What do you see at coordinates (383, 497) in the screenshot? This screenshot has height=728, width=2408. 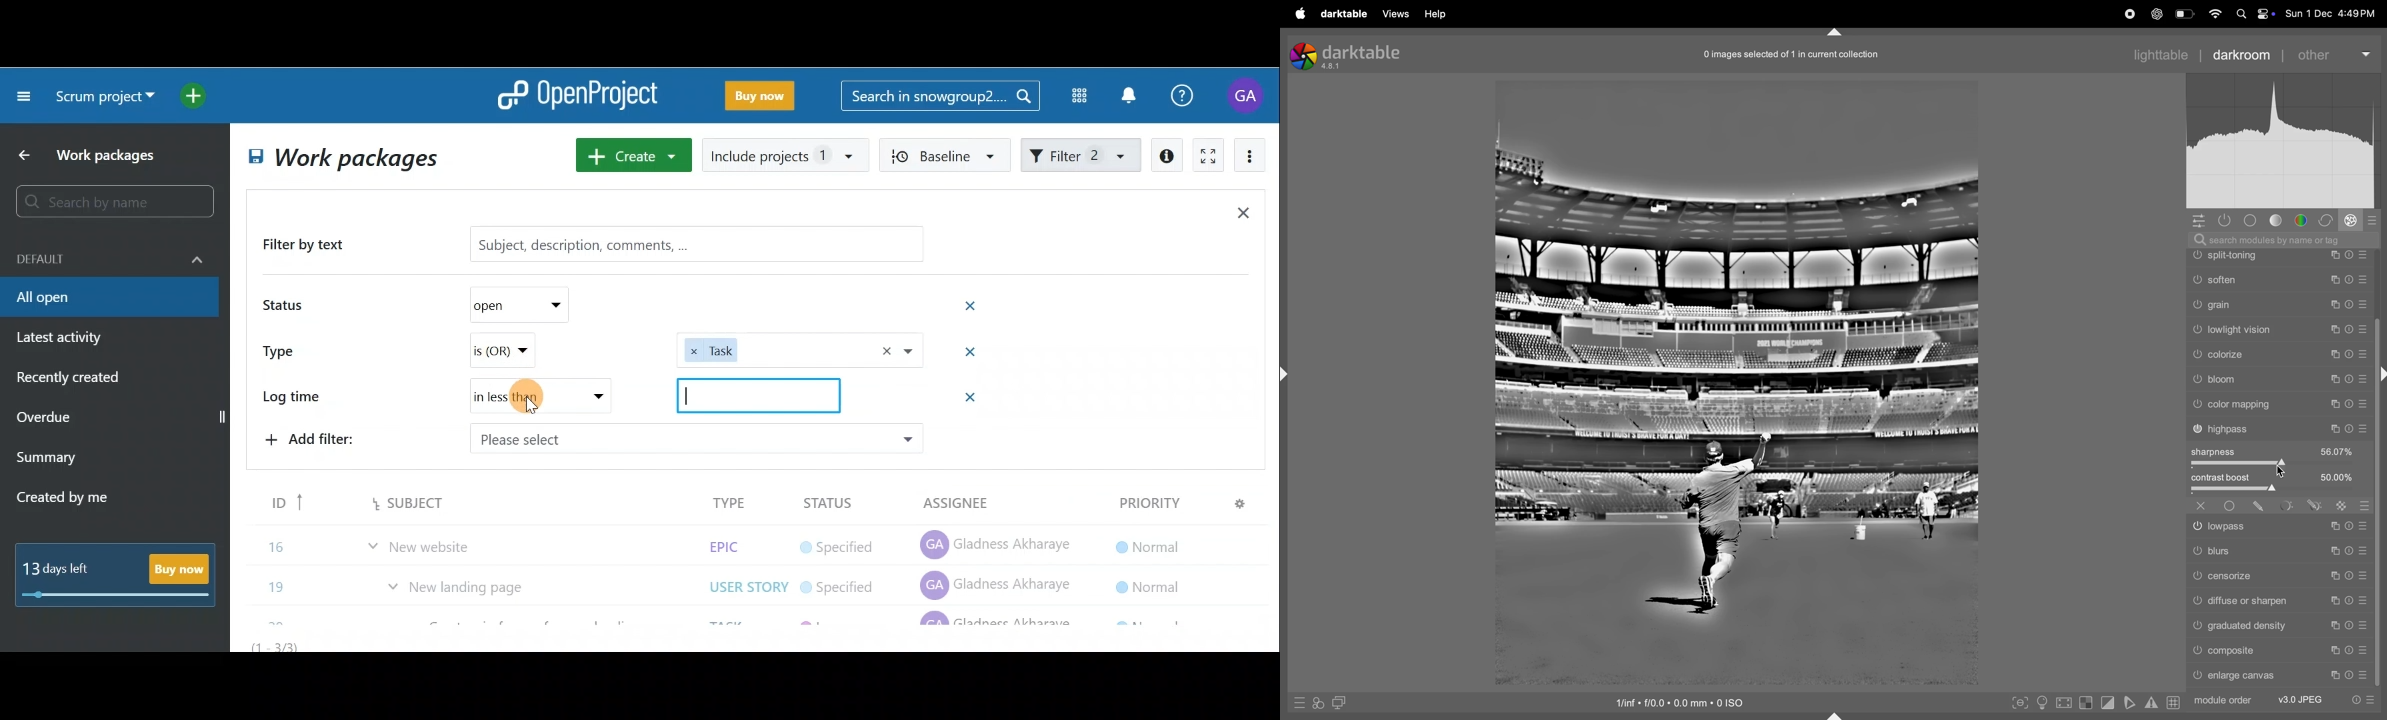 I see `Item 14` at bounding box center [383, 497].